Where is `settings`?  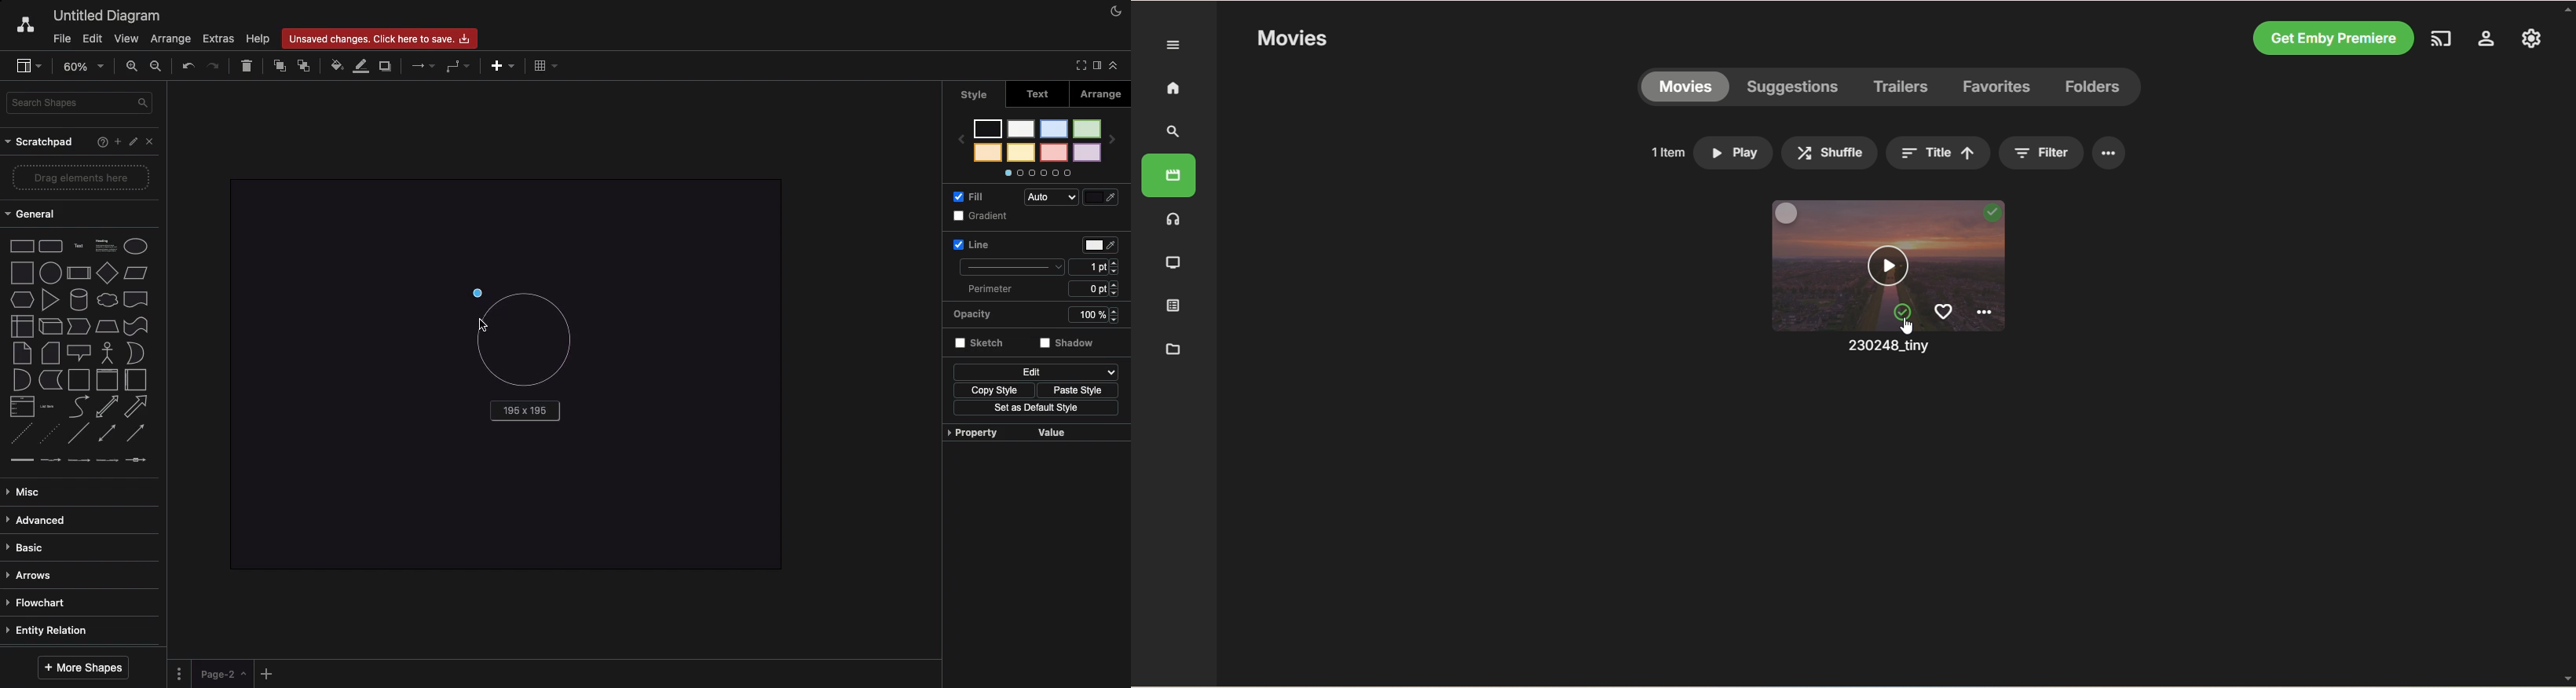
settings is located at coordinates (2532, 39).